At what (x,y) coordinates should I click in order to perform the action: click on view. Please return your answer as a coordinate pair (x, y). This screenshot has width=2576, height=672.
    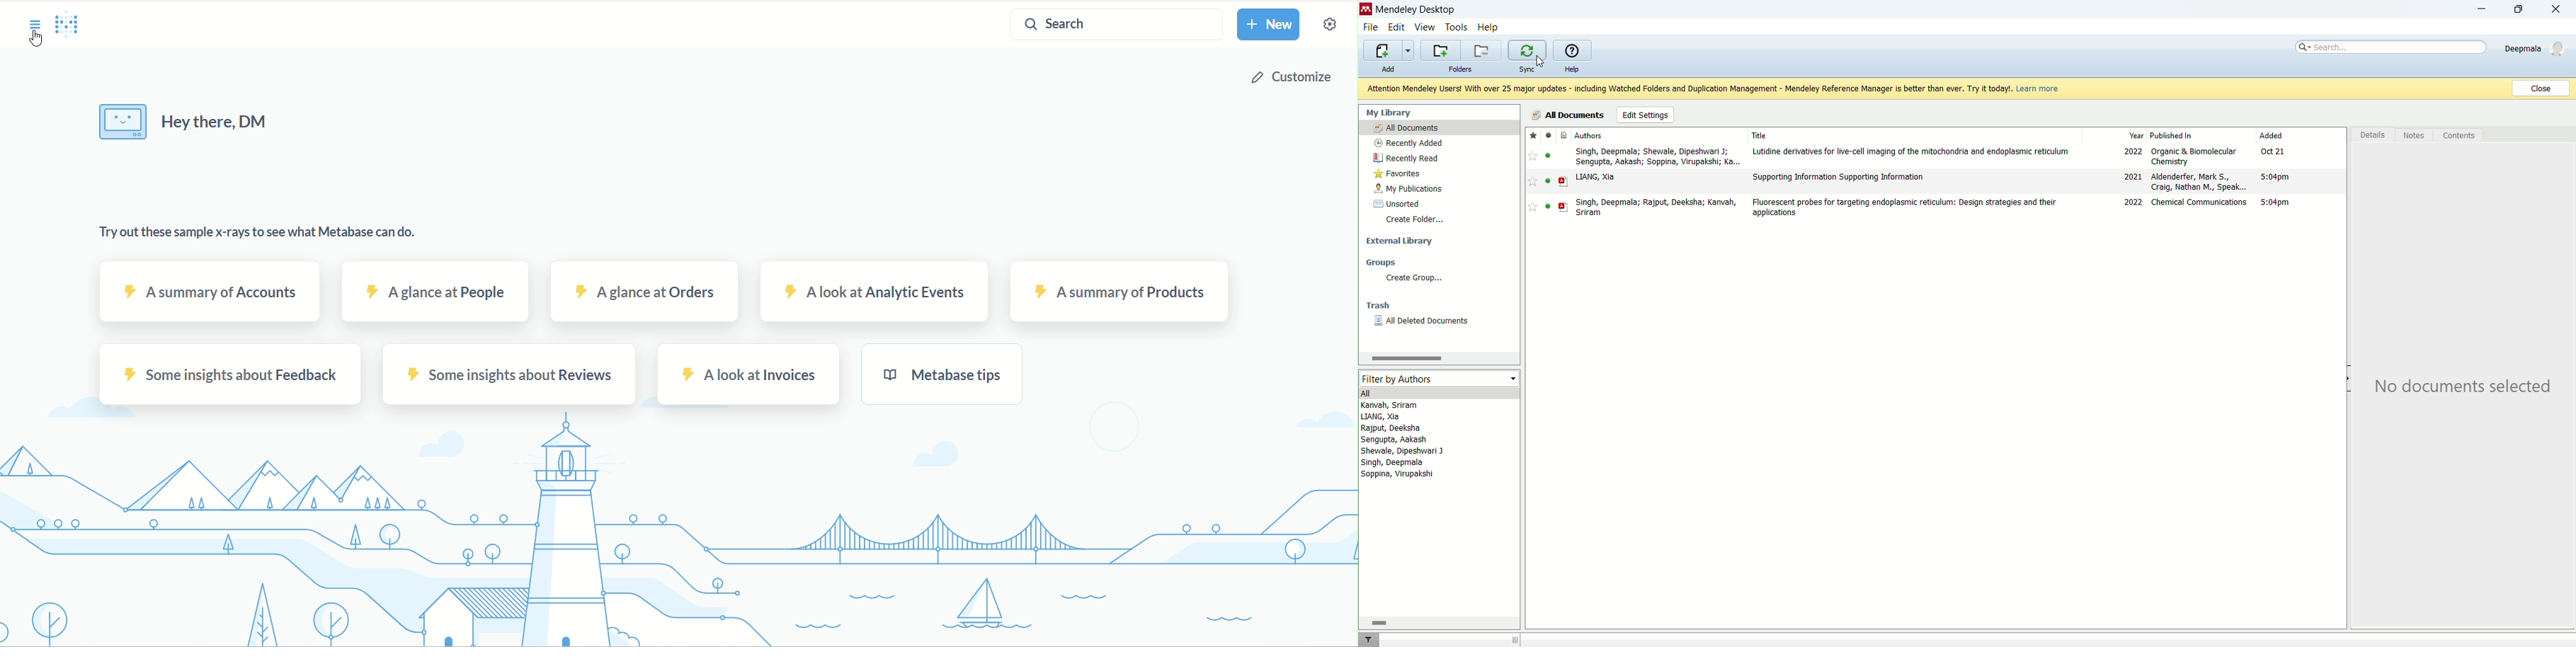
    Looking at the image, I should click on (1425, 27).